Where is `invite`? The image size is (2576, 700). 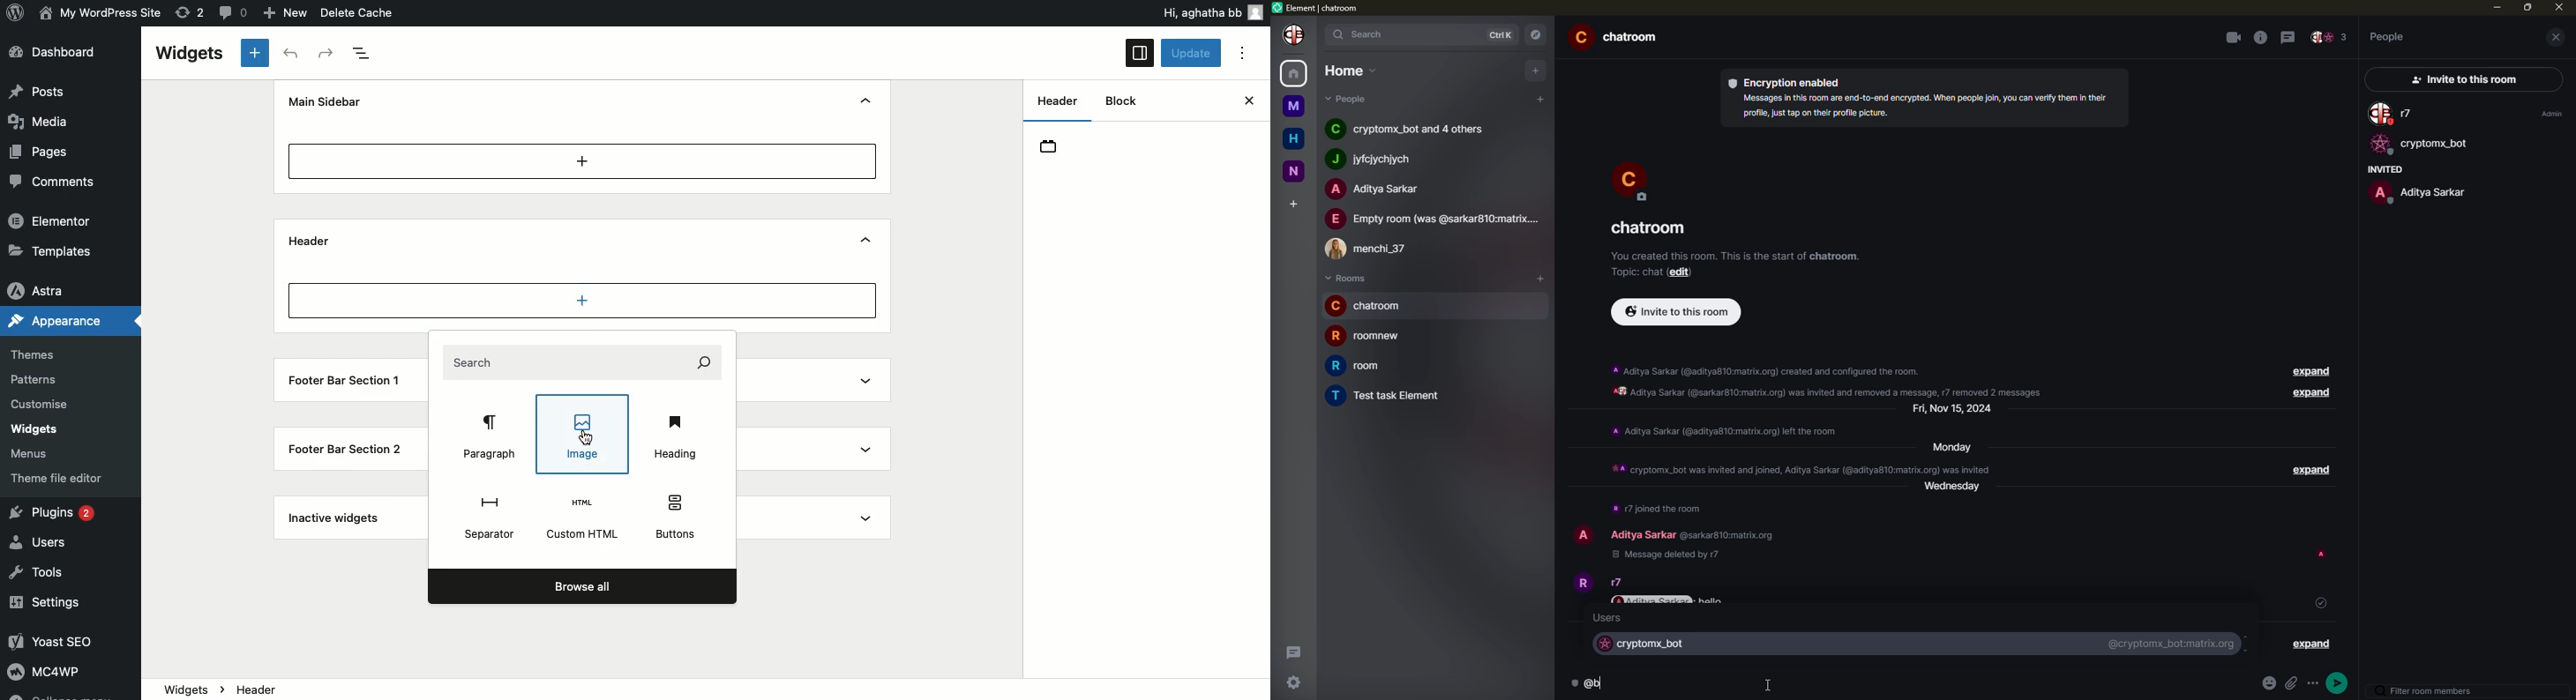
invite is located at coordinates (2459, 80).